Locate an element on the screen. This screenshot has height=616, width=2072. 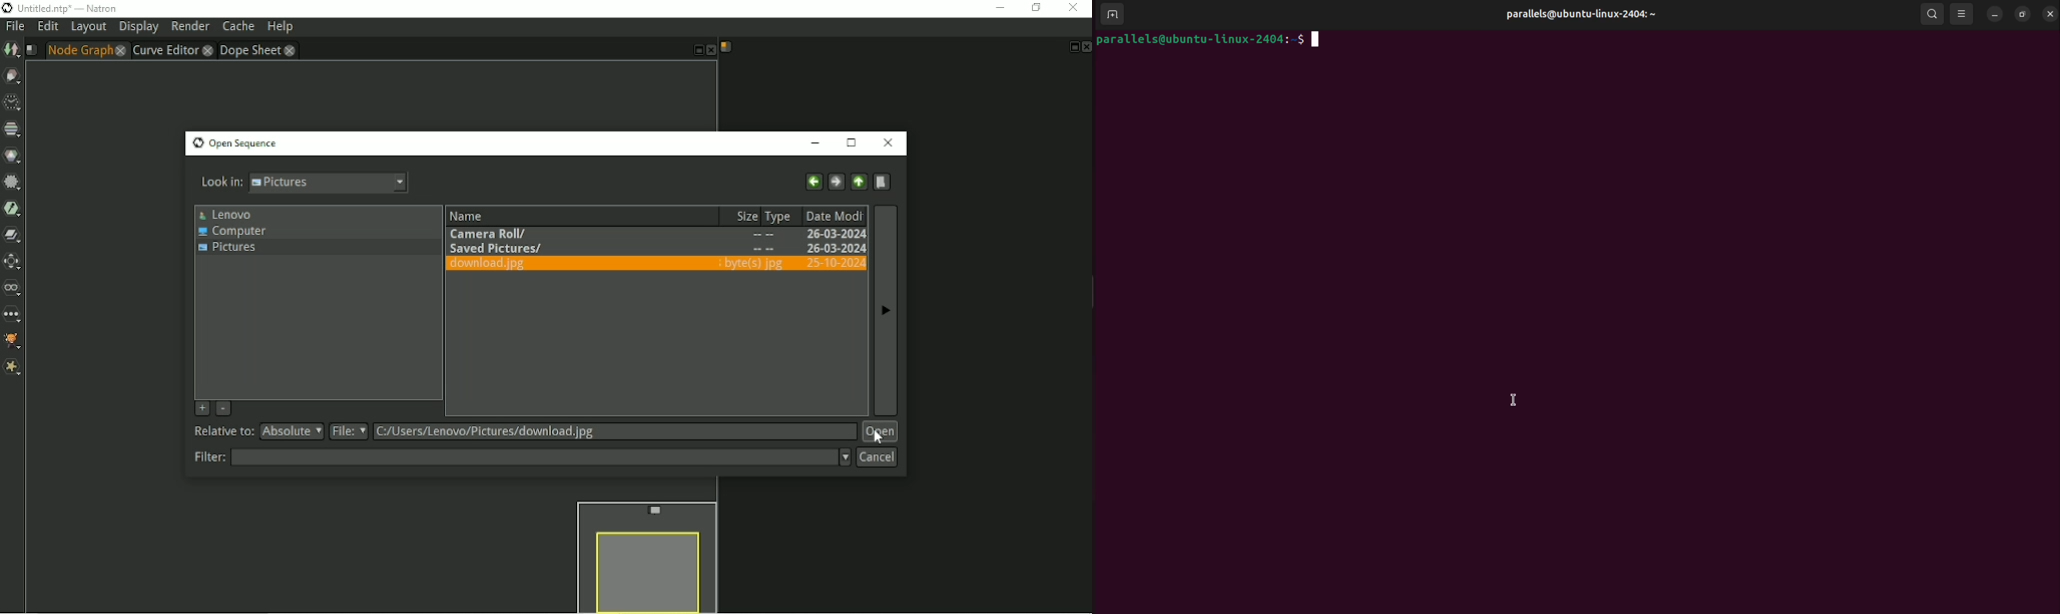
File is located at coordinates (14, 27).